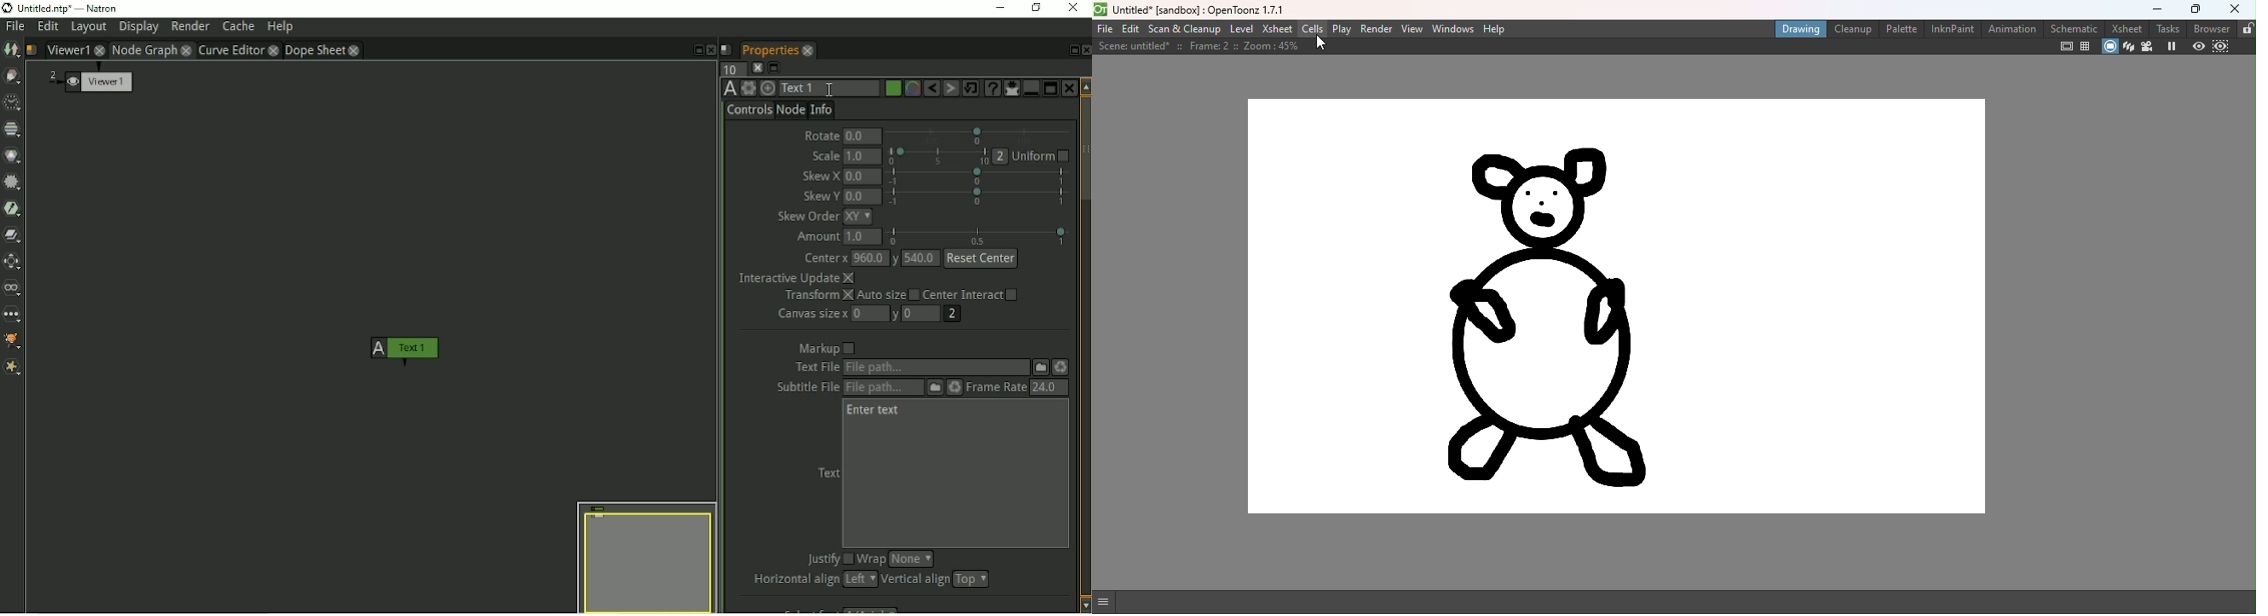 The width and height of the screenshot is (2268, 616). Describe the element at coordinates (1186, 30) in the screenshot. I see `Scan & Cleanup` at that location.